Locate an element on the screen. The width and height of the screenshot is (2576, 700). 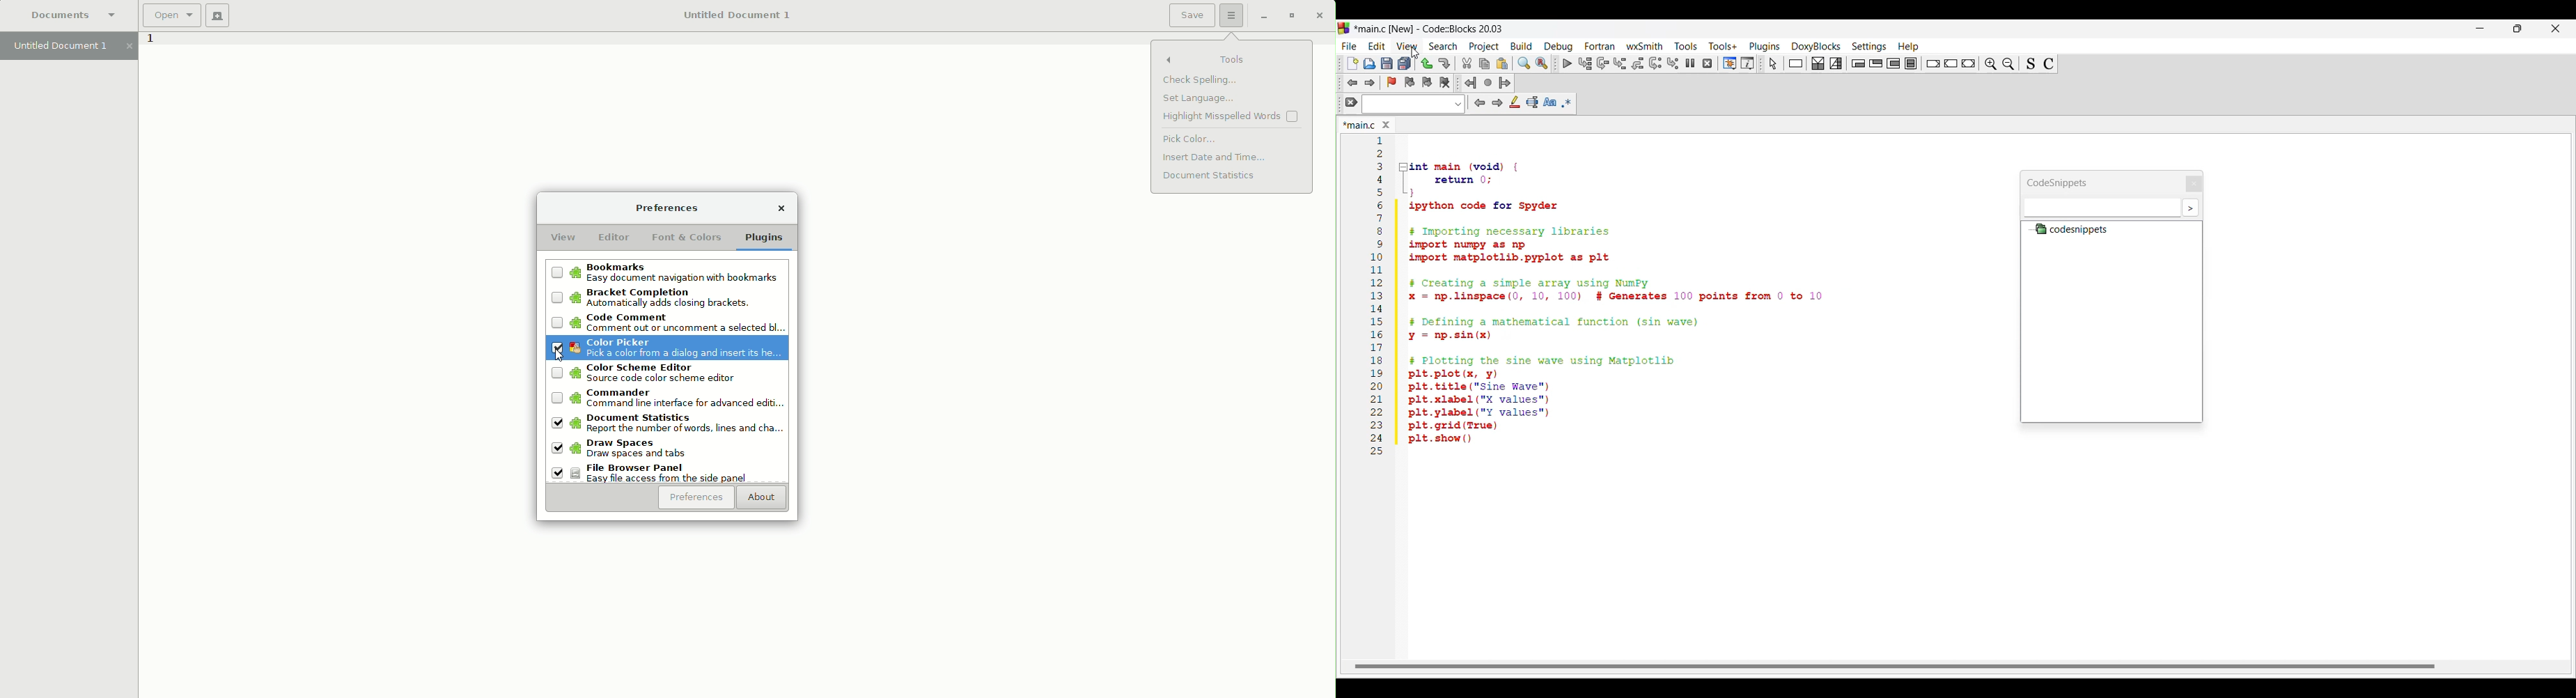
Tools menu is located at coordinates (1686, 47).